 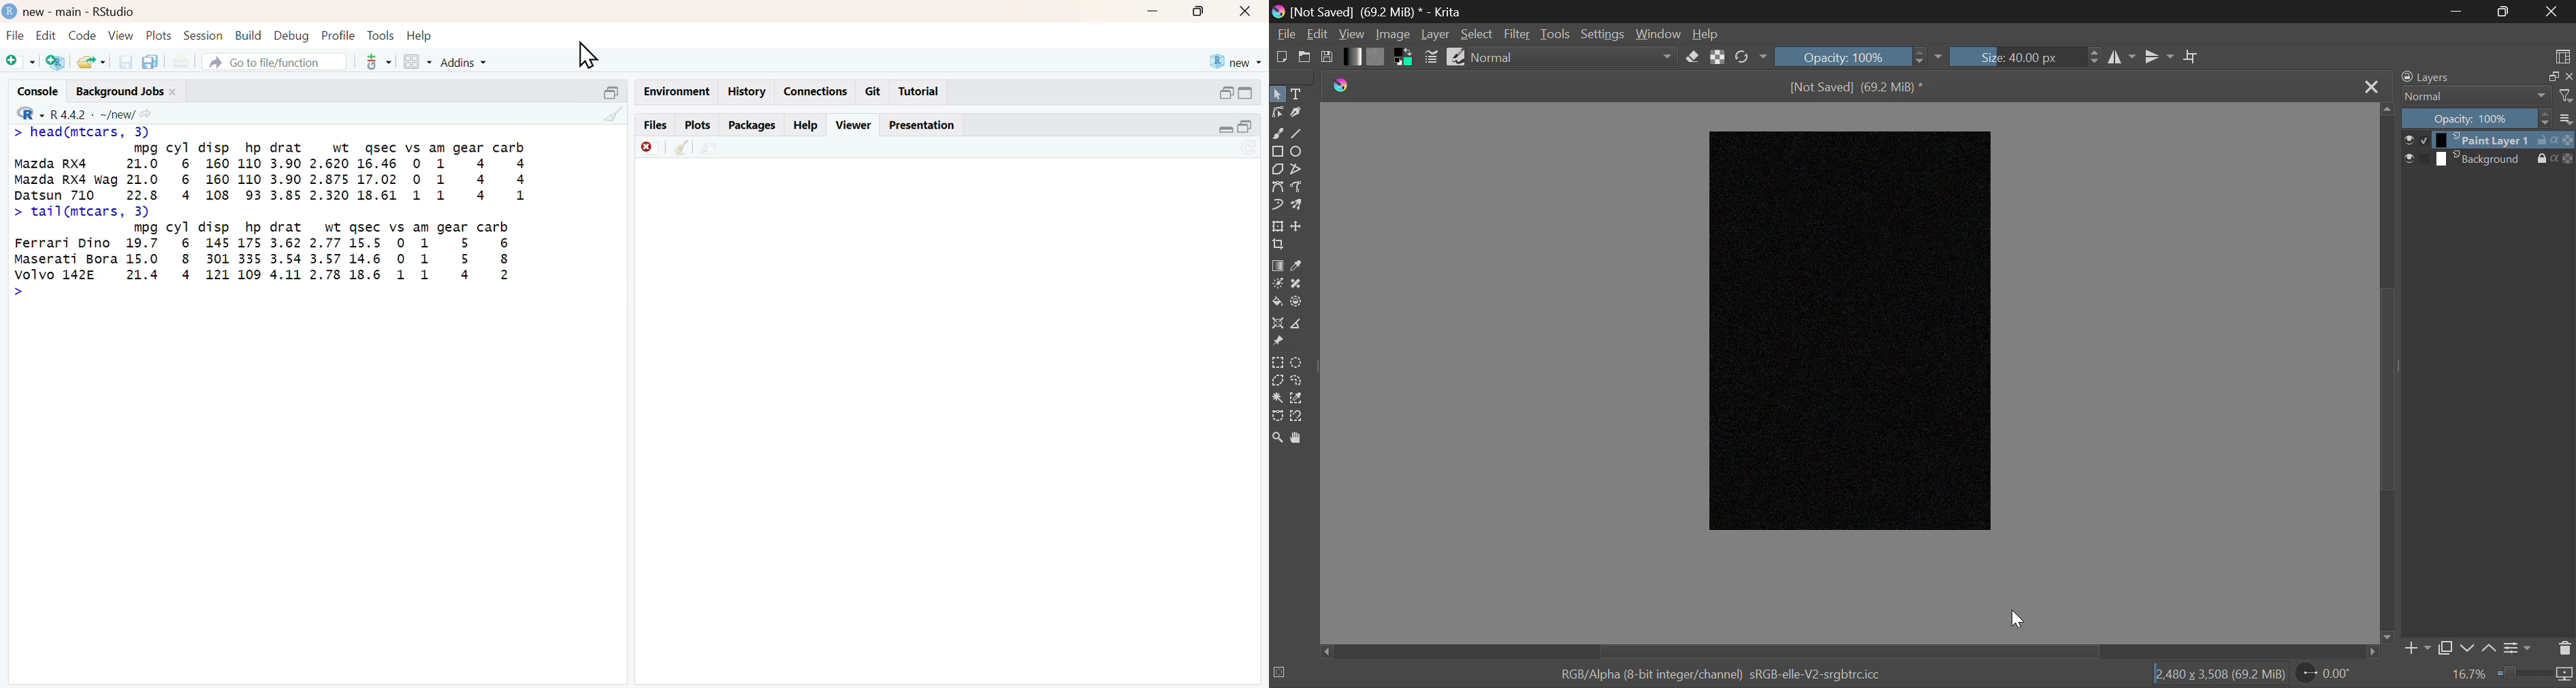 I want to click on Brush Size, so click(x=2025, y=56).